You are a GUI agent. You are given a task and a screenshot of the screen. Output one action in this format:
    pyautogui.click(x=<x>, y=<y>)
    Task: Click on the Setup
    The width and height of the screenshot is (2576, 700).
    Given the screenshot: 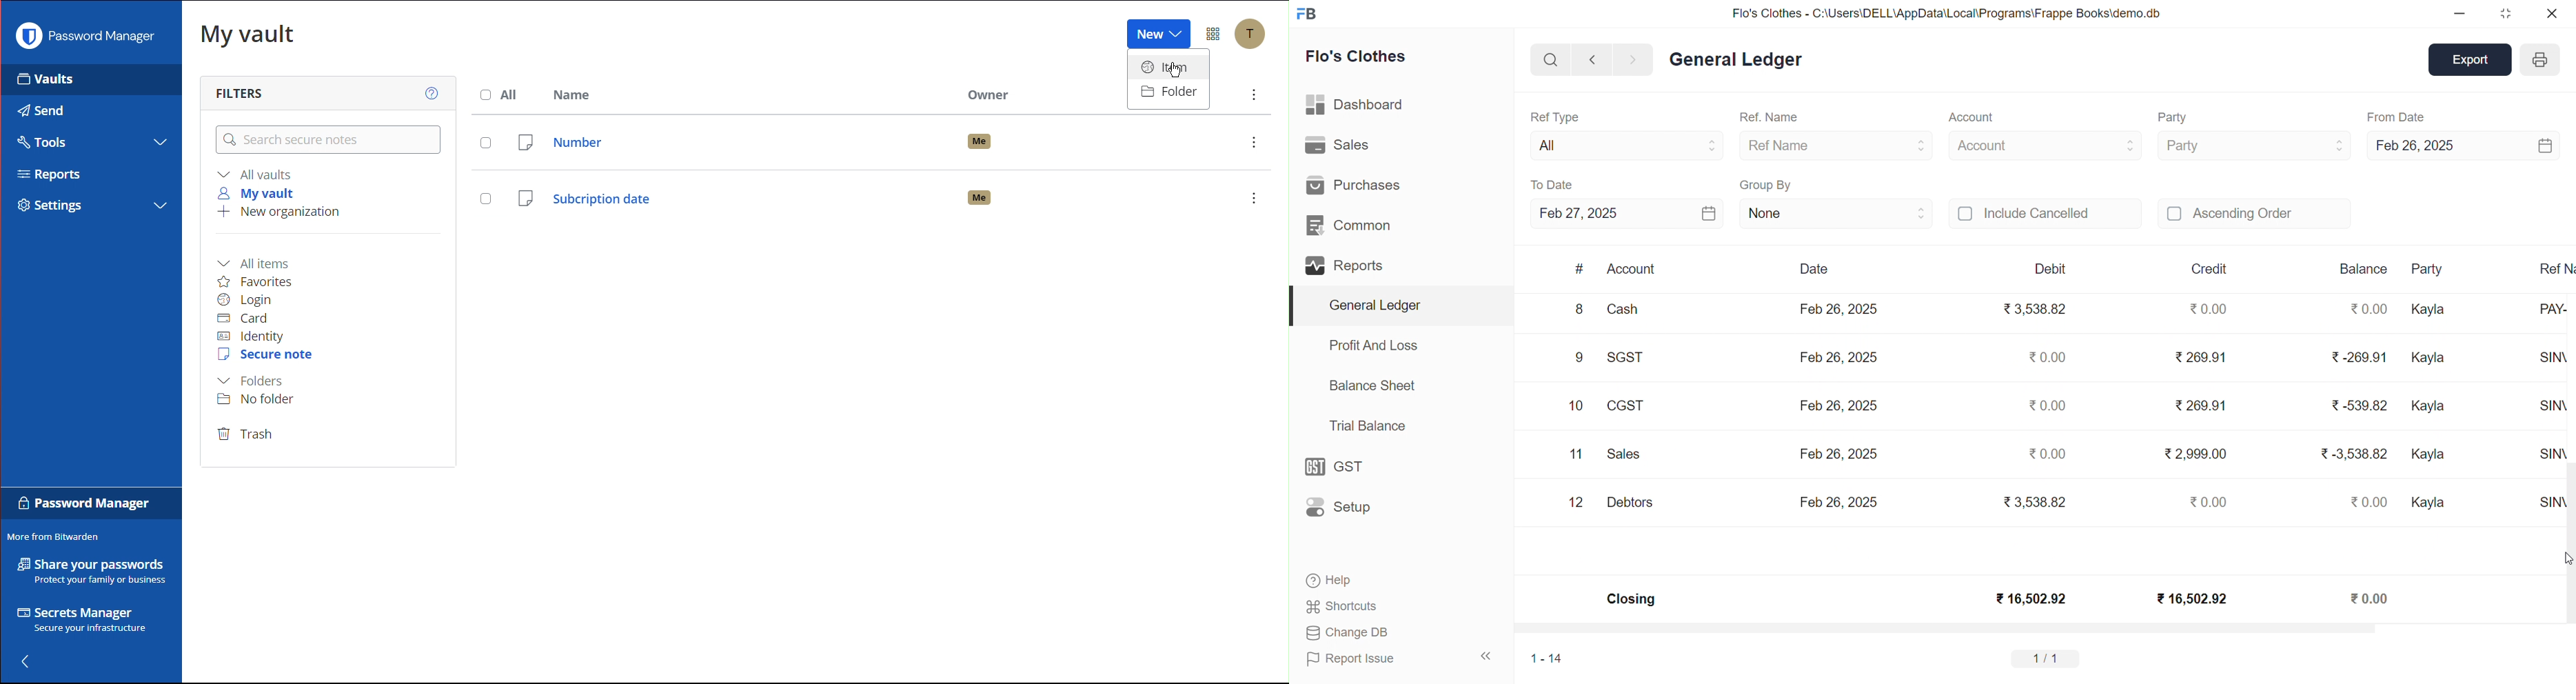 What is the action you would take?
    pyautogui.click(x=1342, y=508)
    